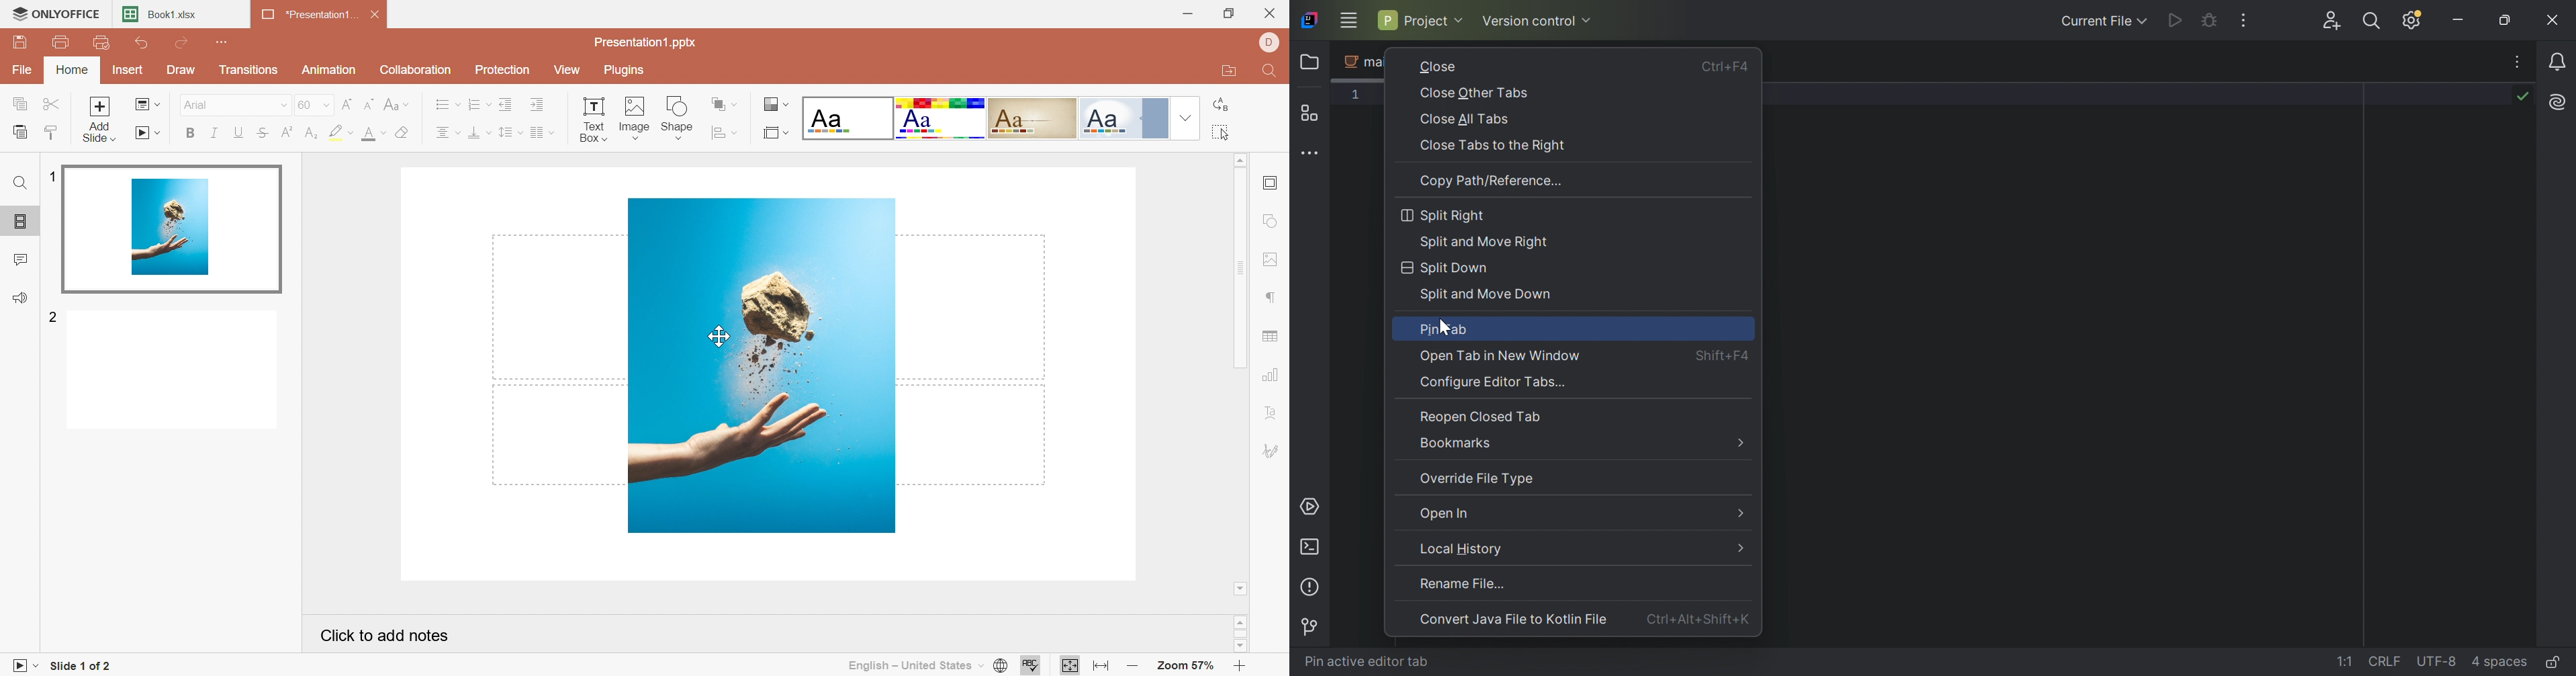 The width and height of the screenshot is (2576, 700). I want to click on Slide, so click(173, 372).